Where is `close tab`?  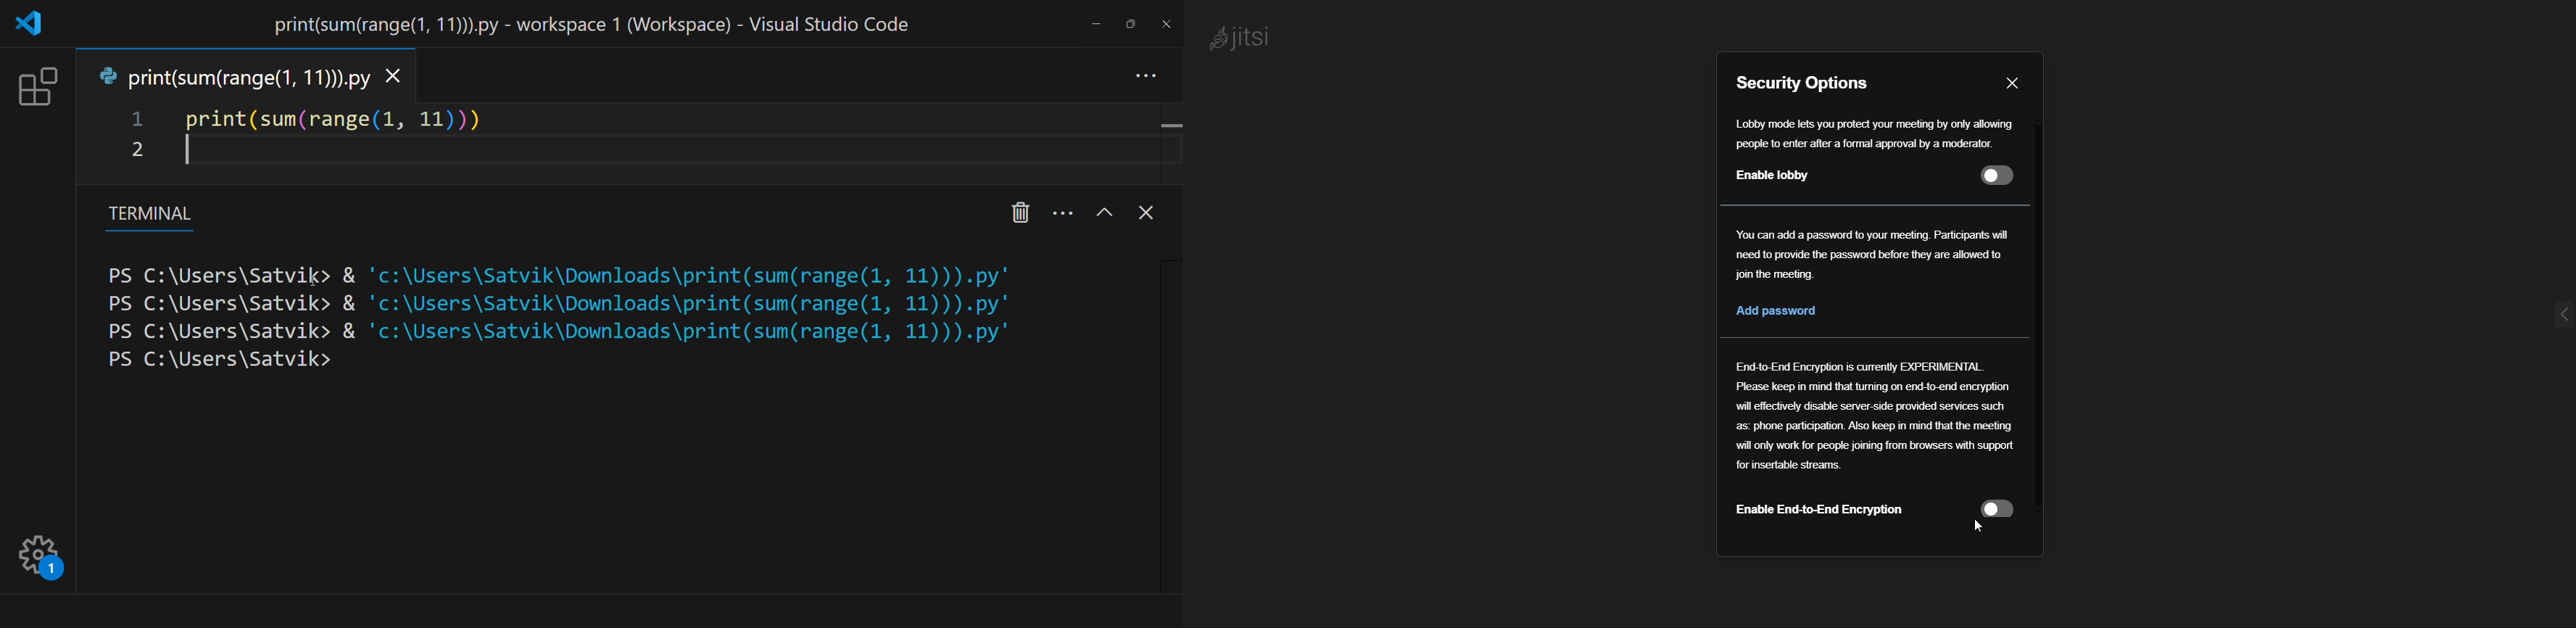
close tab is located at coordinates (395, 73).